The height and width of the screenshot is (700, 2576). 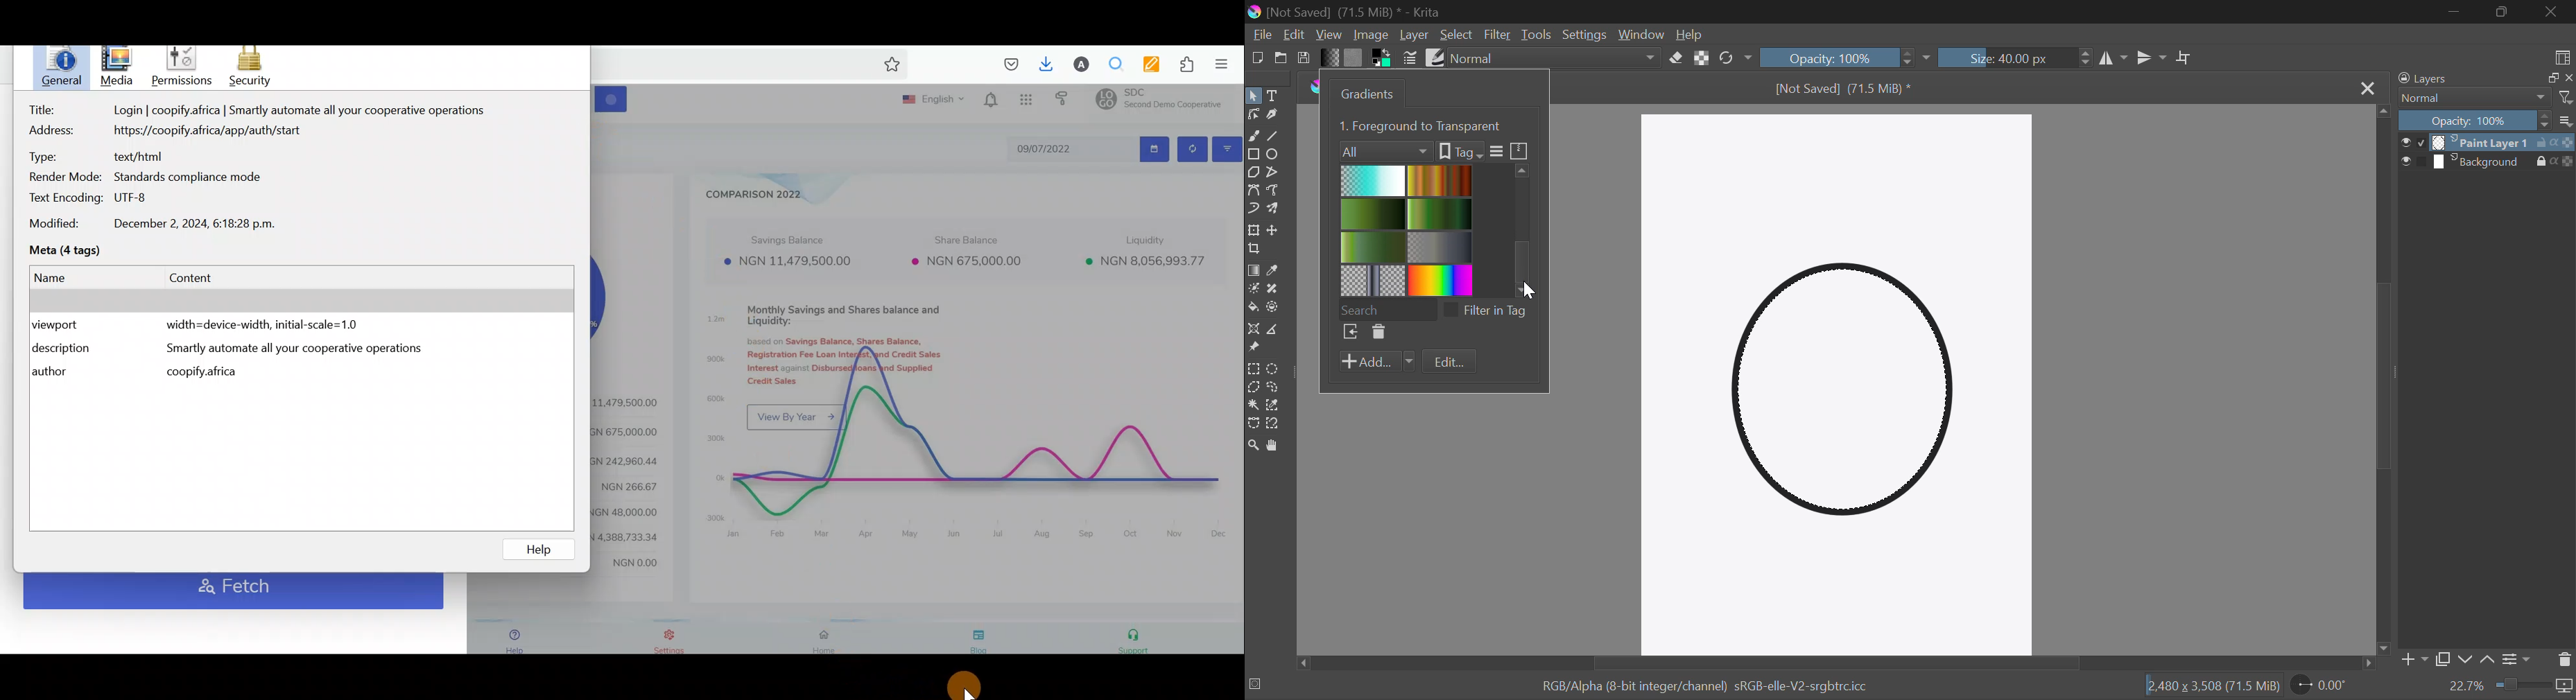 I want to click on filter in tag, so click(x=1496, y=311).